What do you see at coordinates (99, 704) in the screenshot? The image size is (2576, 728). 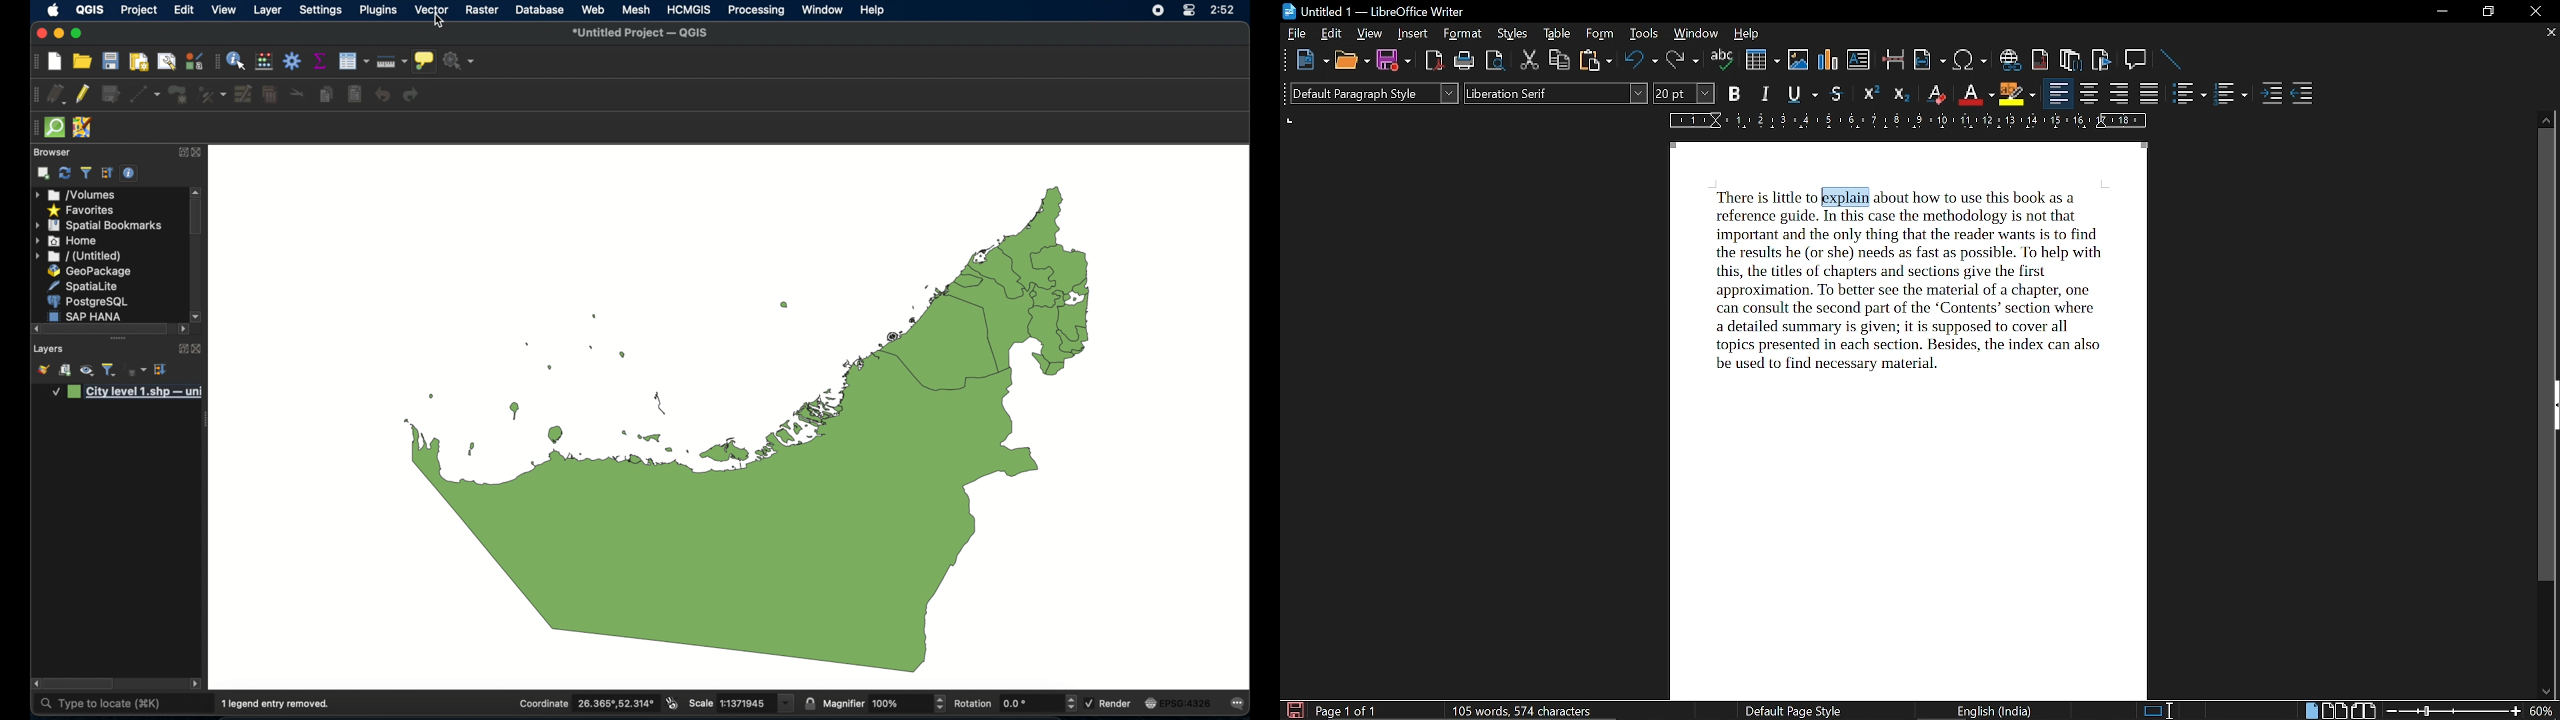 I see `type to locate` at bounding box center [99, 704].